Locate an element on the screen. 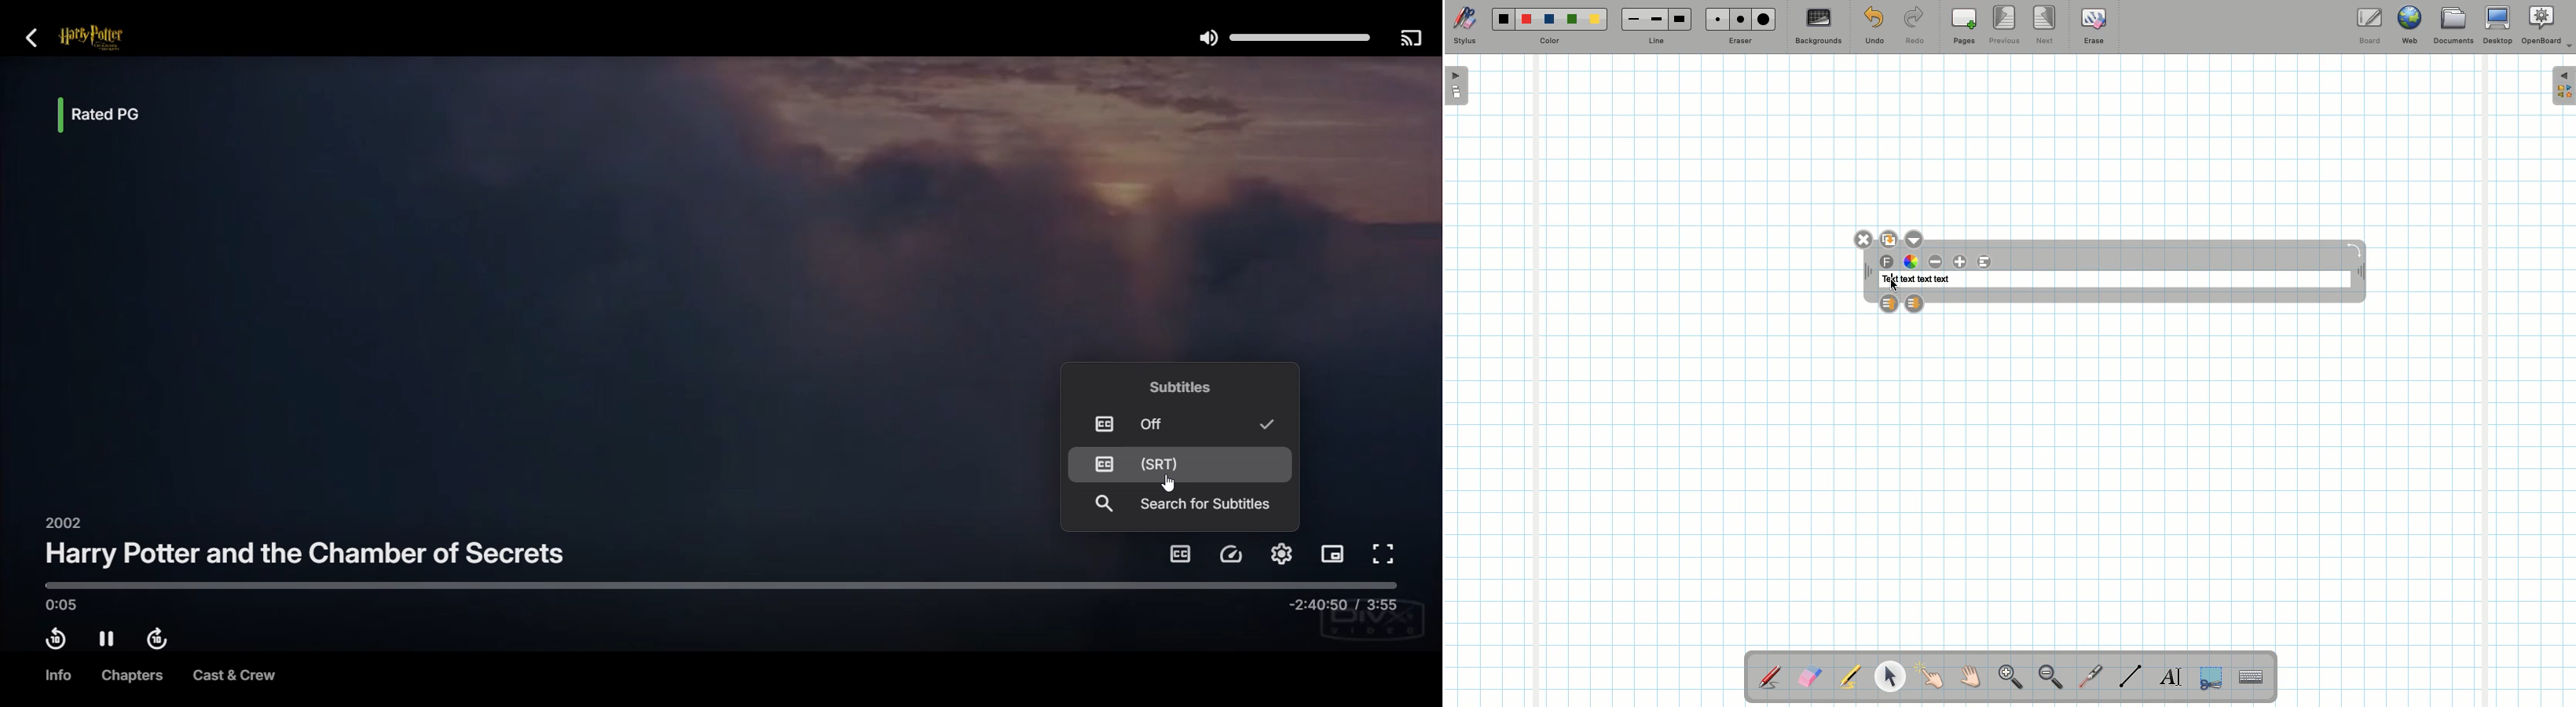 This screenshot has height=728, width=2576. Laser pointer is located at coordinates (2087, 677).